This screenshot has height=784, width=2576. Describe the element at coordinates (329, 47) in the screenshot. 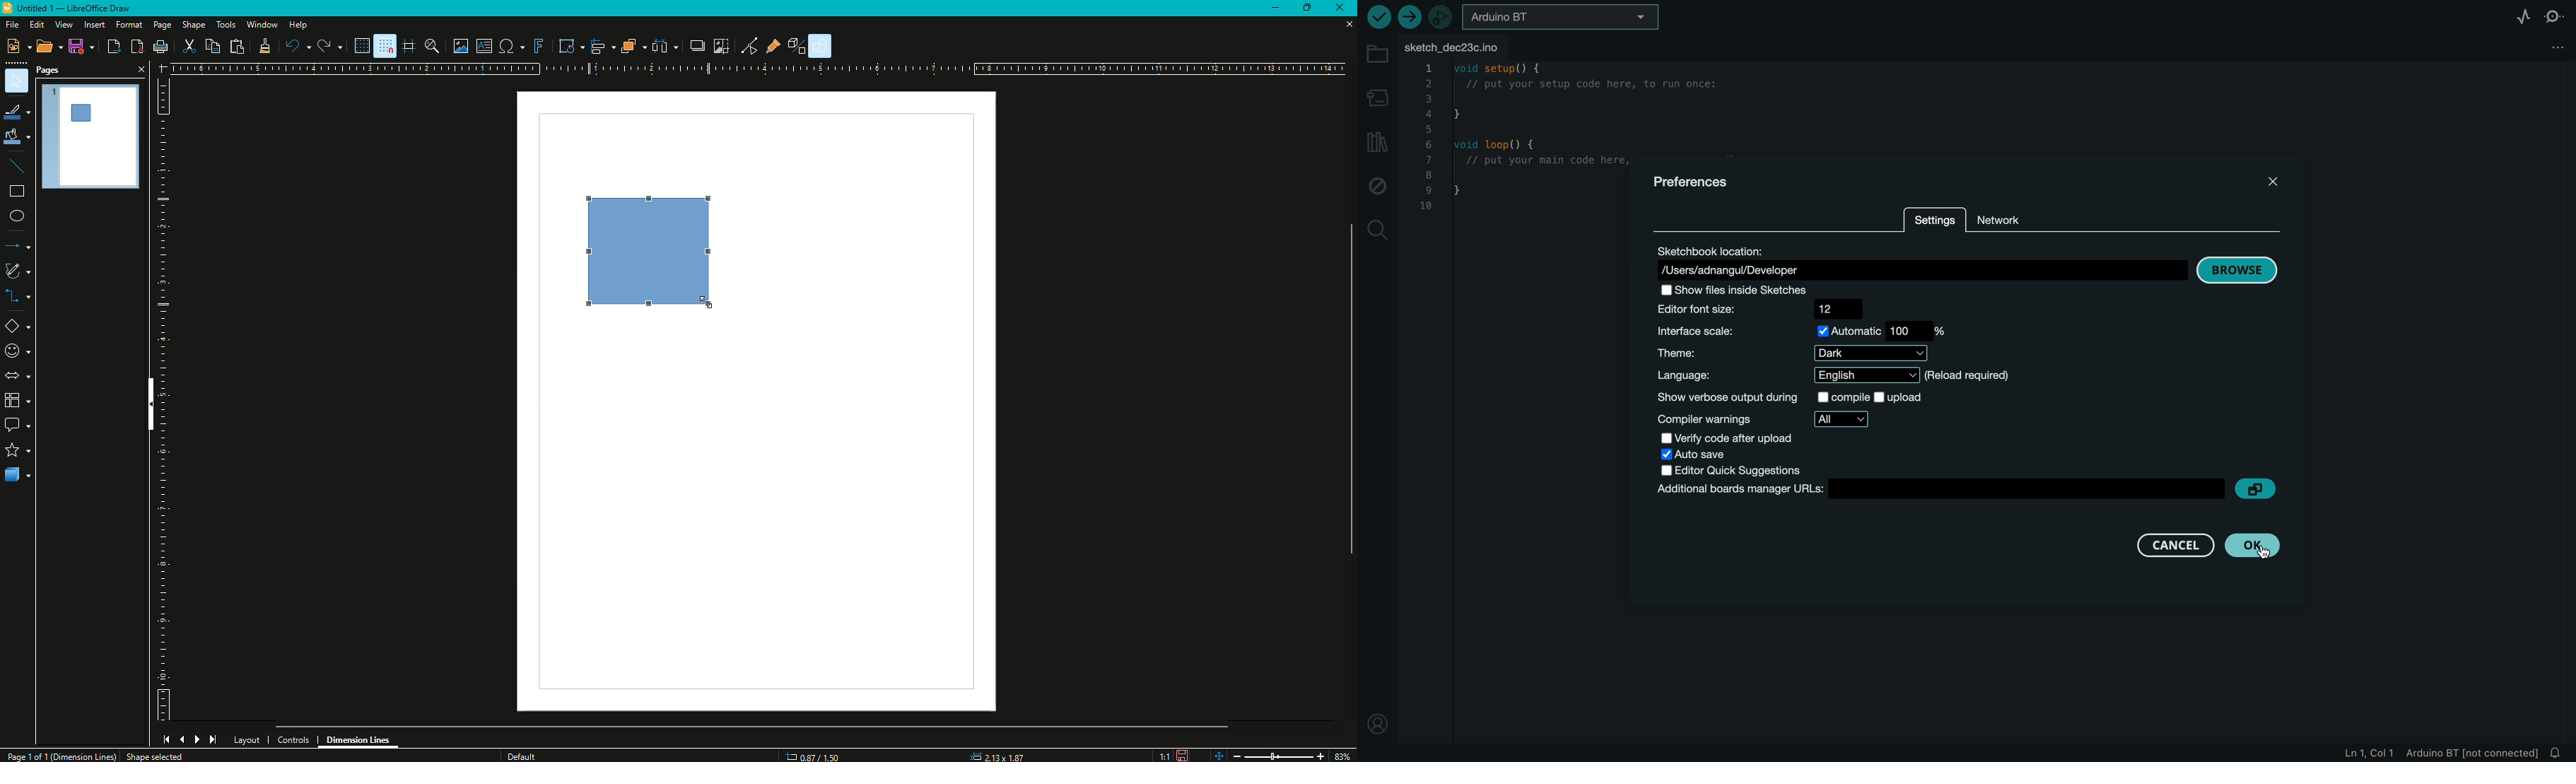

I see `Redo` at that location.